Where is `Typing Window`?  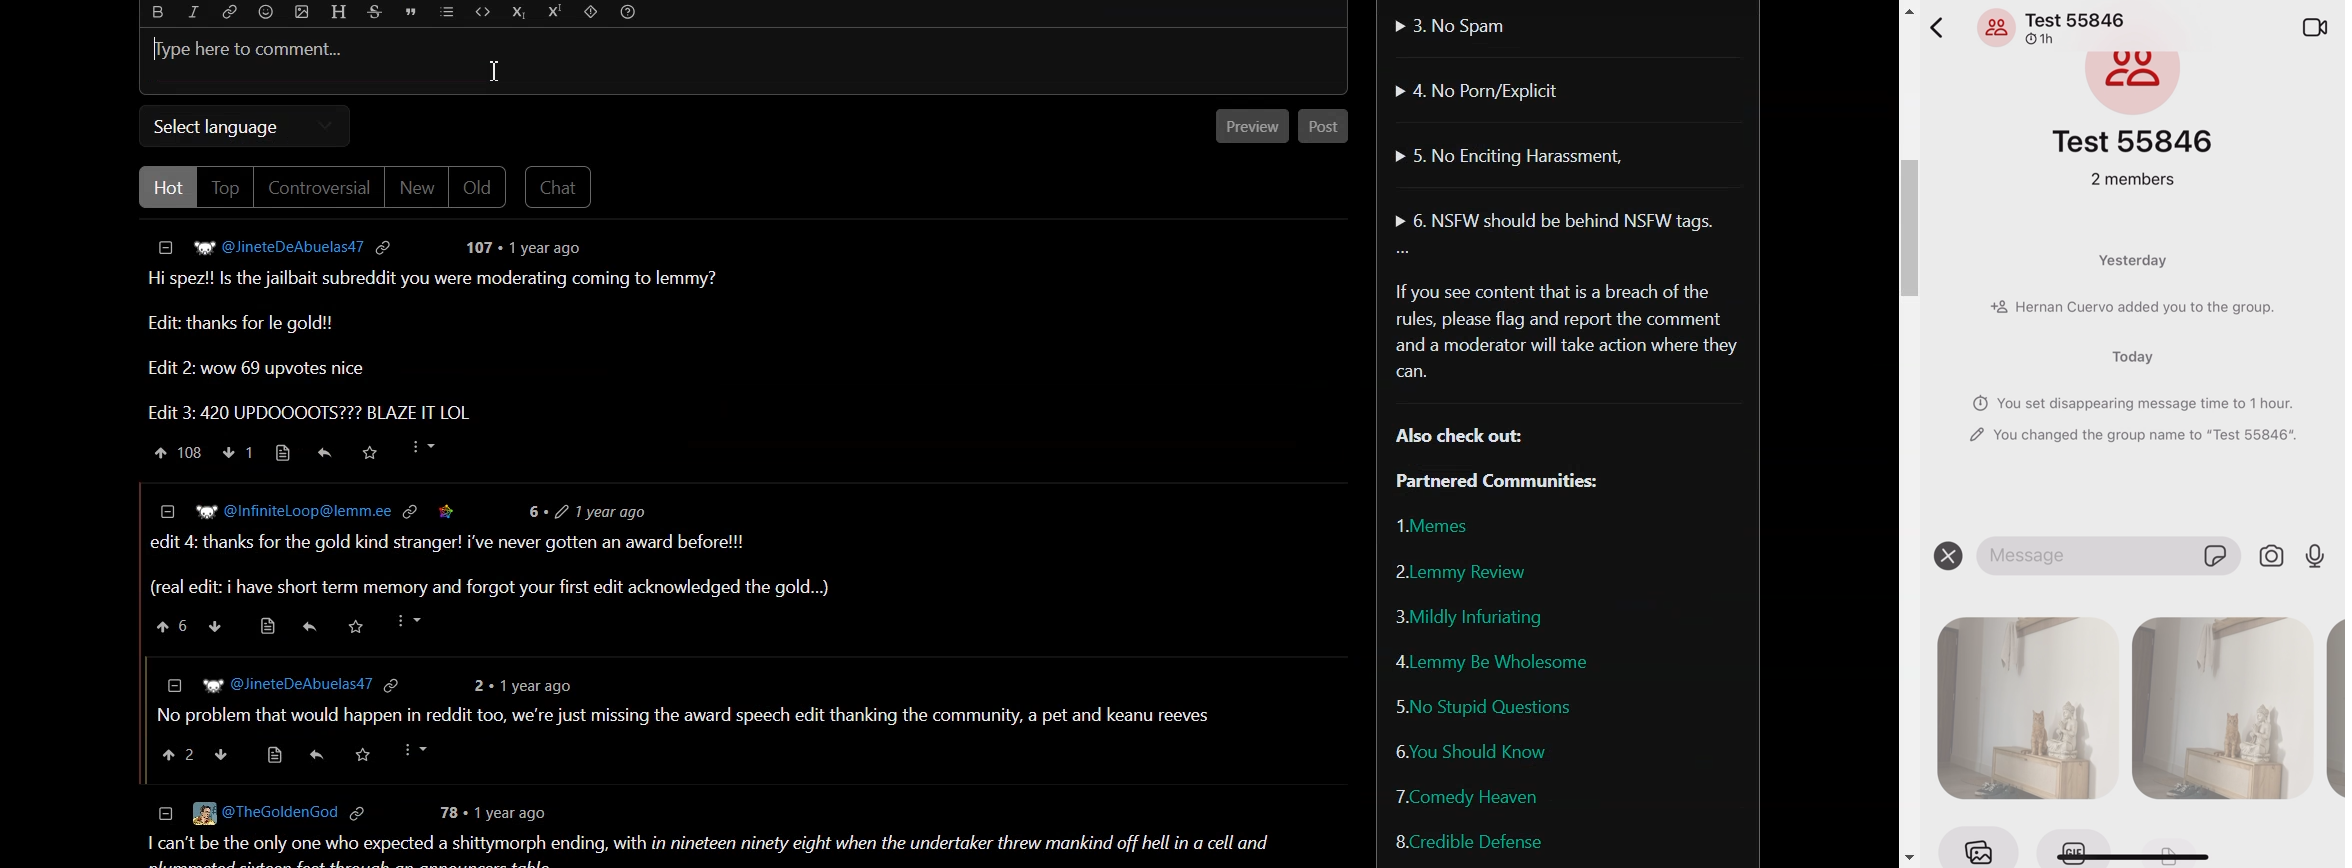
Typing Window is located at coordinates (744, 65).